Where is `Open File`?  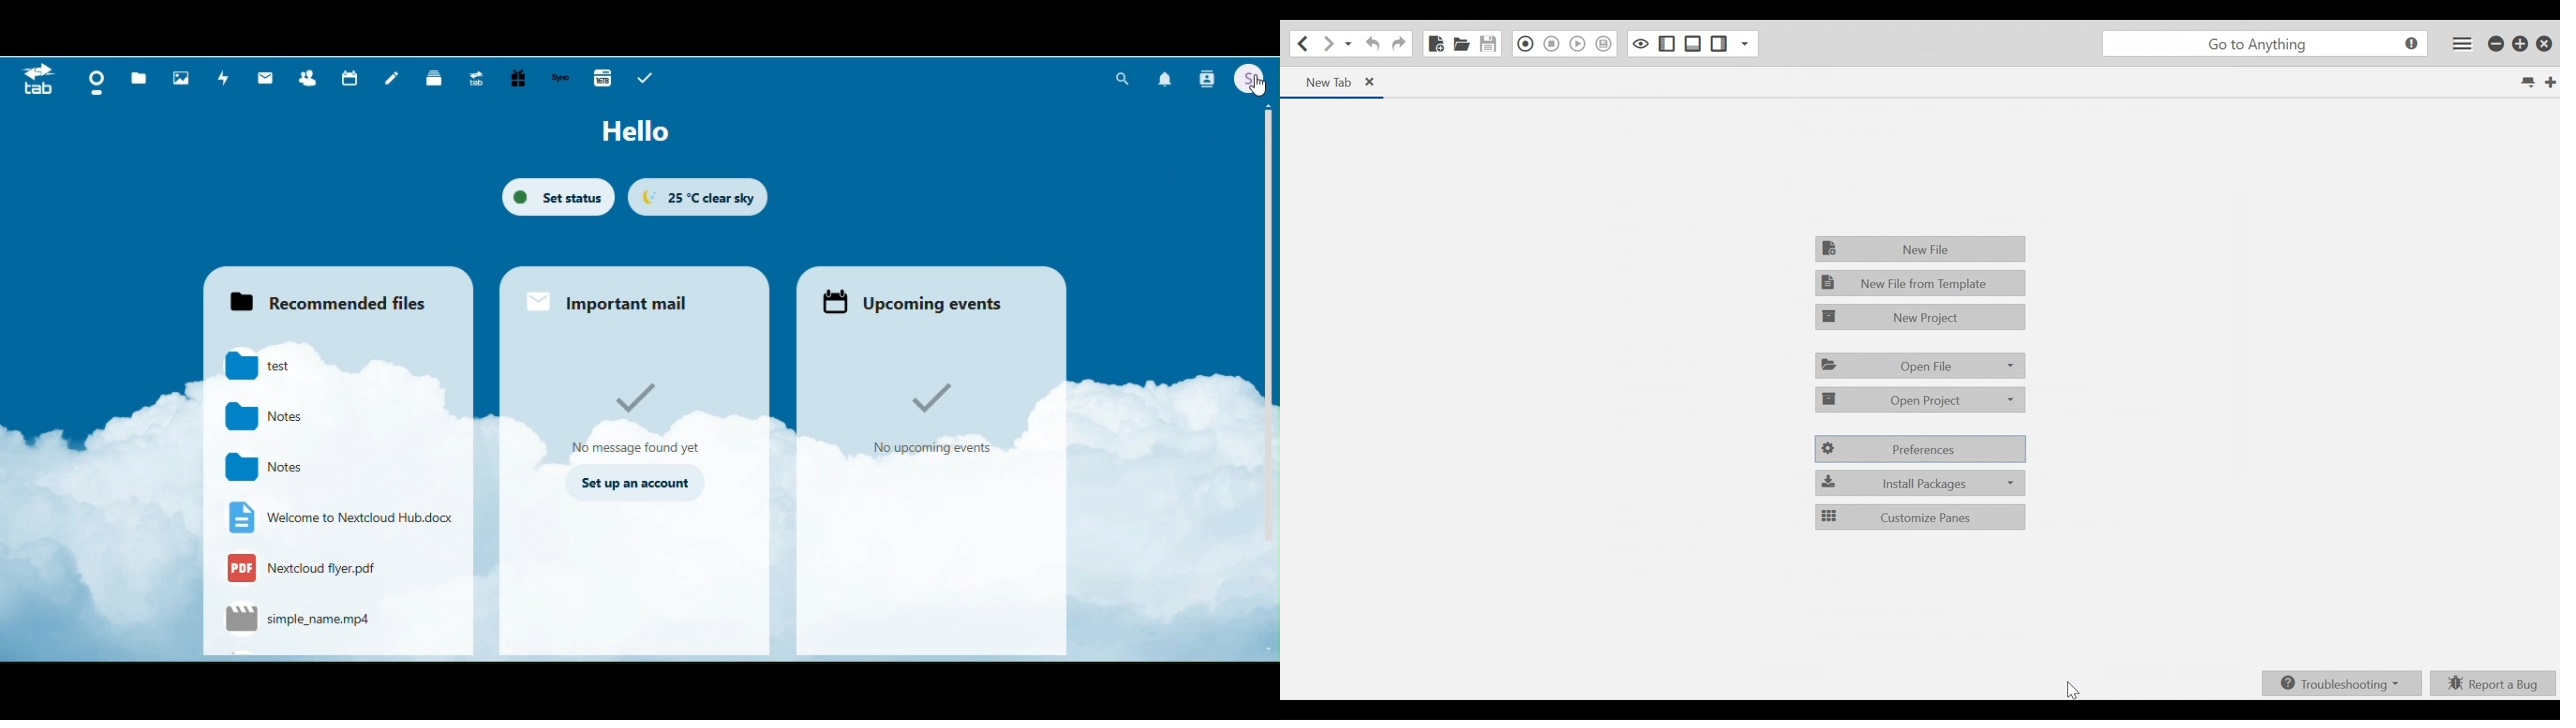 Open File is located at coordinates (1461, 43).